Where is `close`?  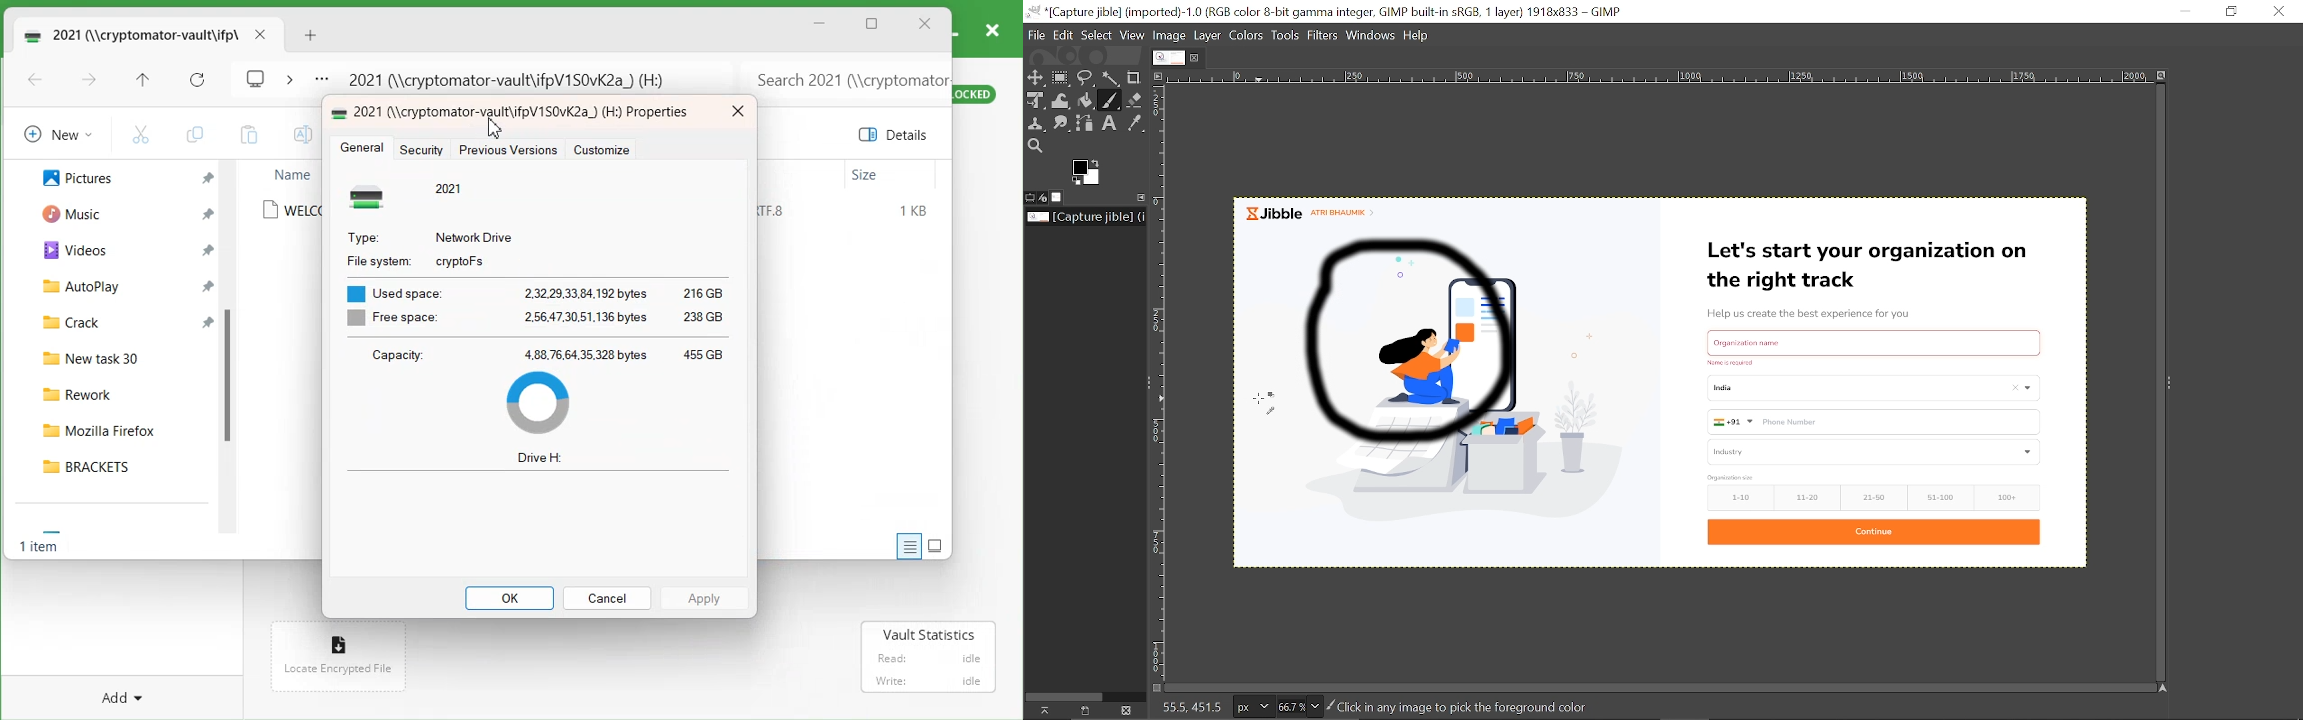 close is located at coordinates (992, 29).